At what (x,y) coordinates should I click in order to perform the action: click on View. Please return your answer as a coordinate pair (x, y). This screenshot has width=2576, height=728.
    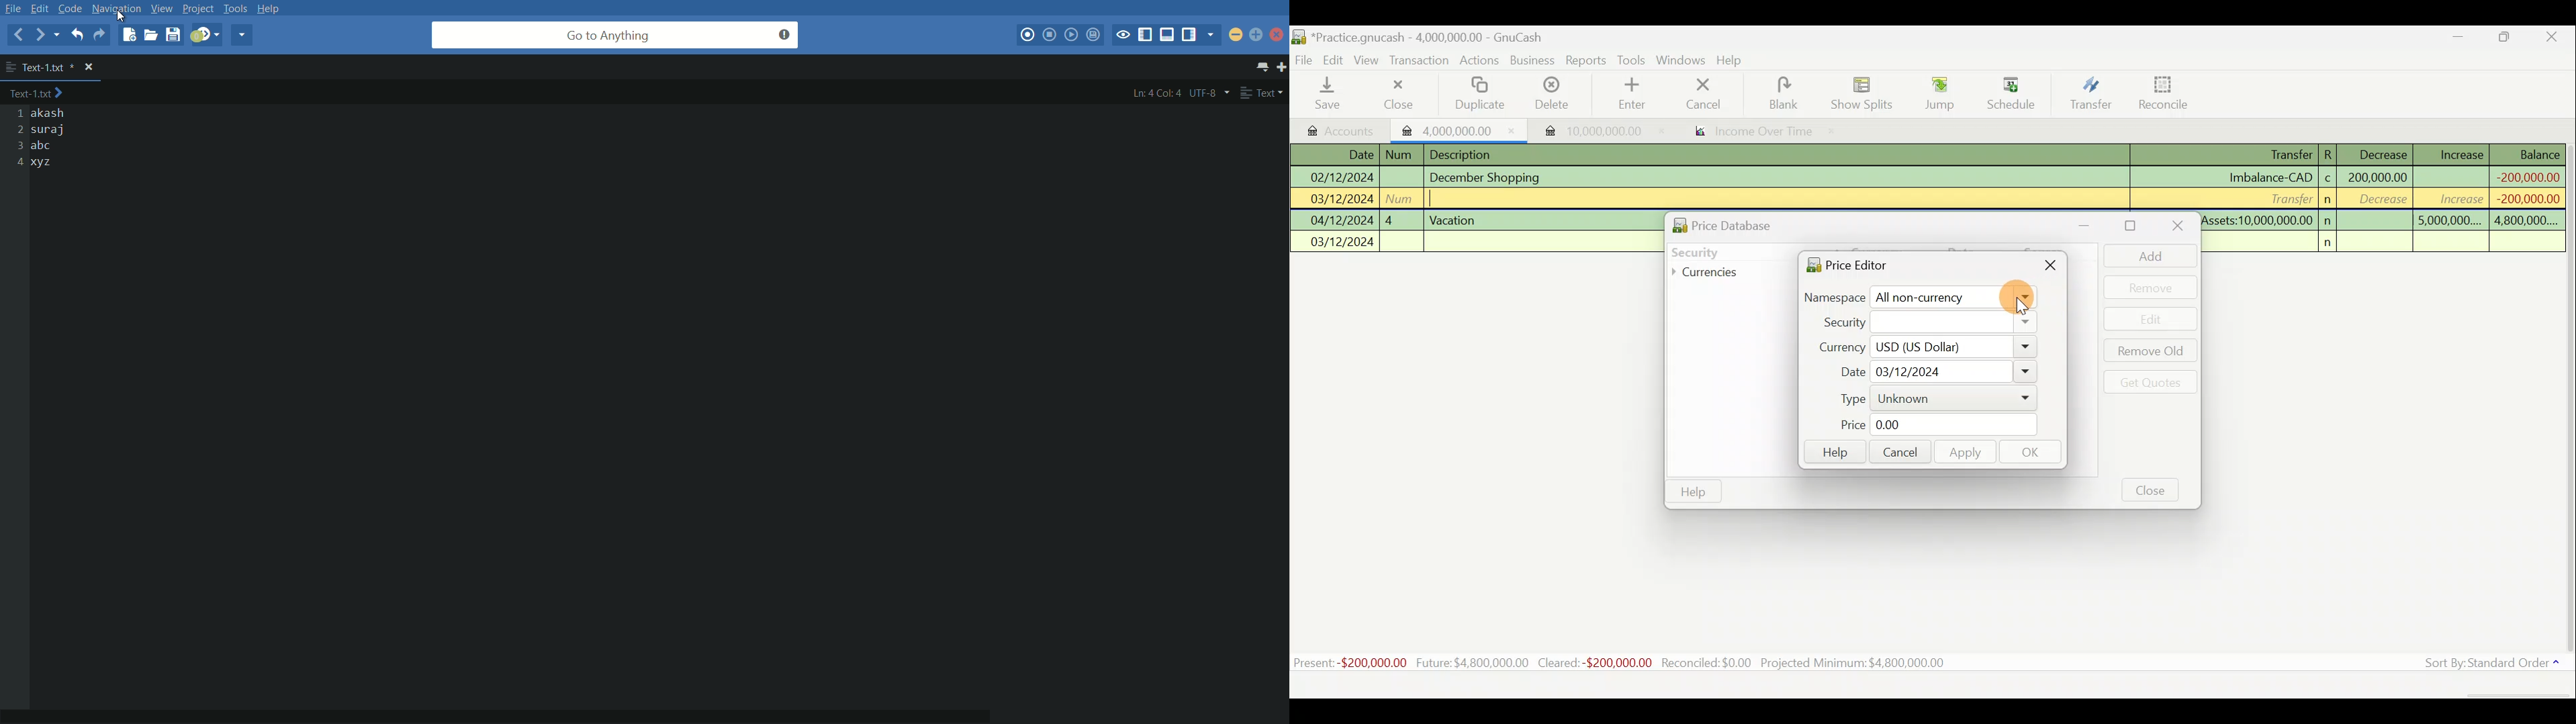
    Looking at the image, I should click on (1370, 60).